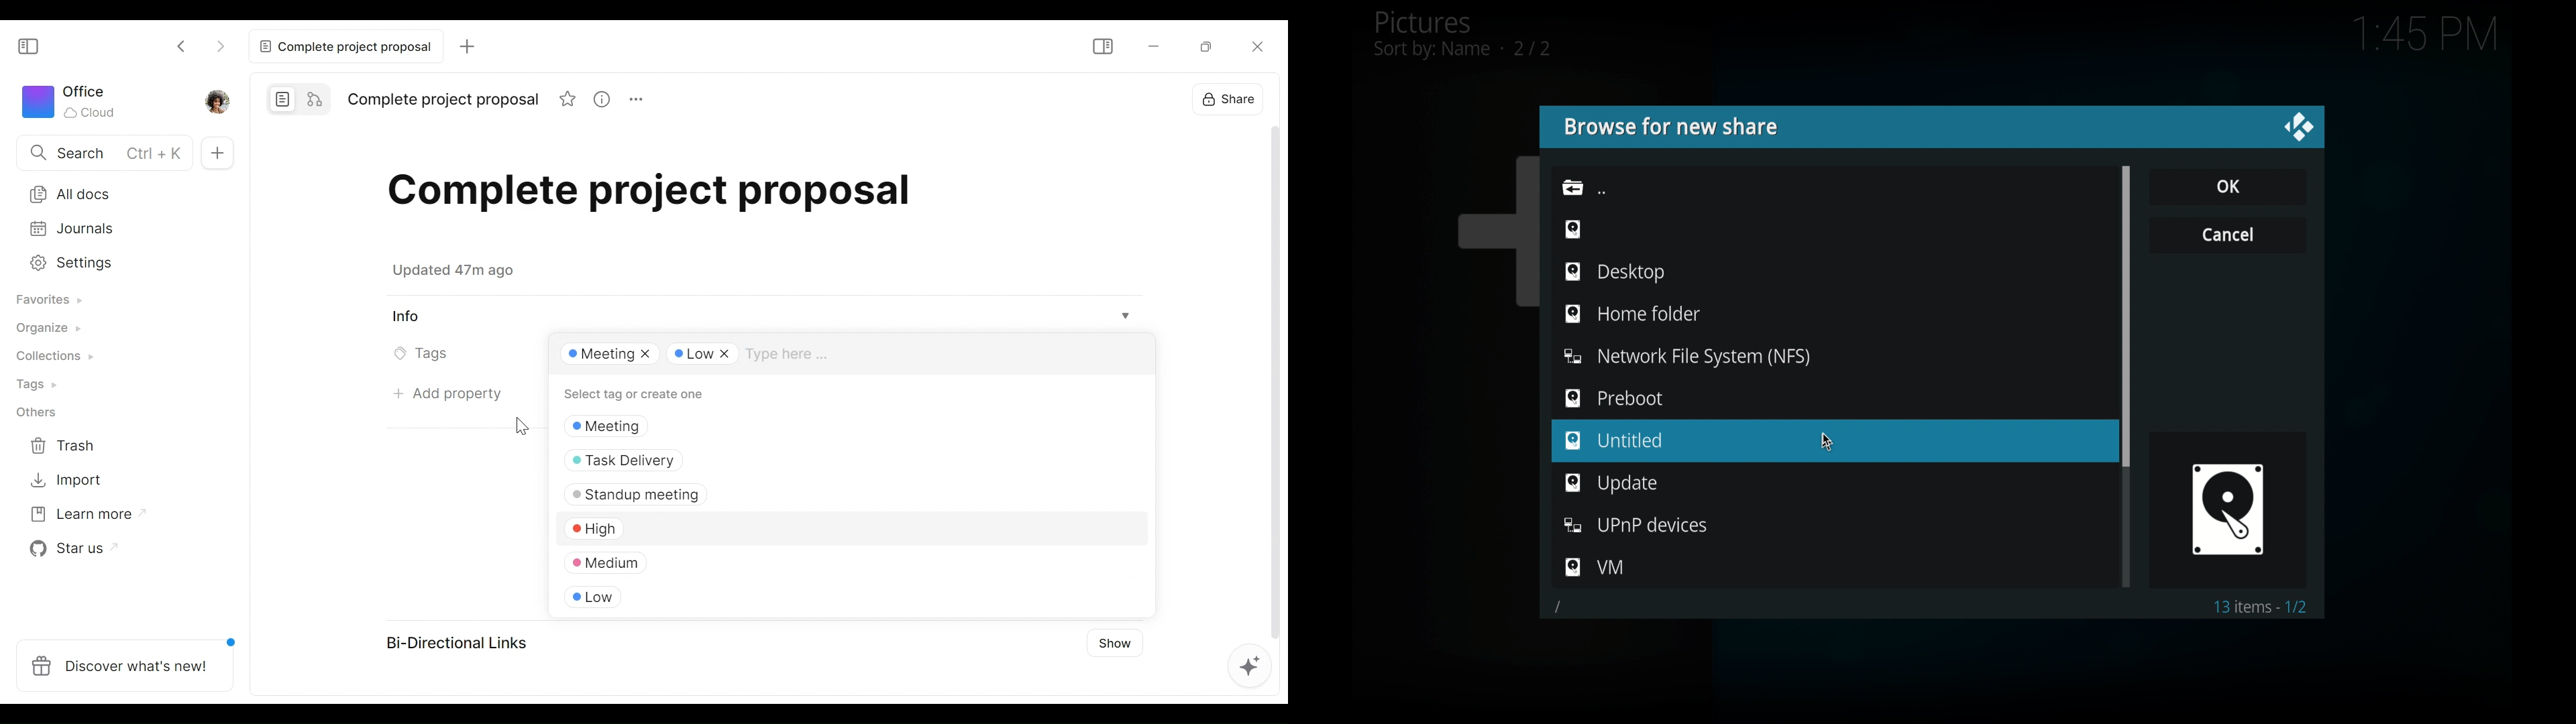 The height and width of the screenshot is (728, 2576). What do you see at coordinates (220, 44) in the screenshot?
I see `Click to go forward` at bounding box center [220, 44].